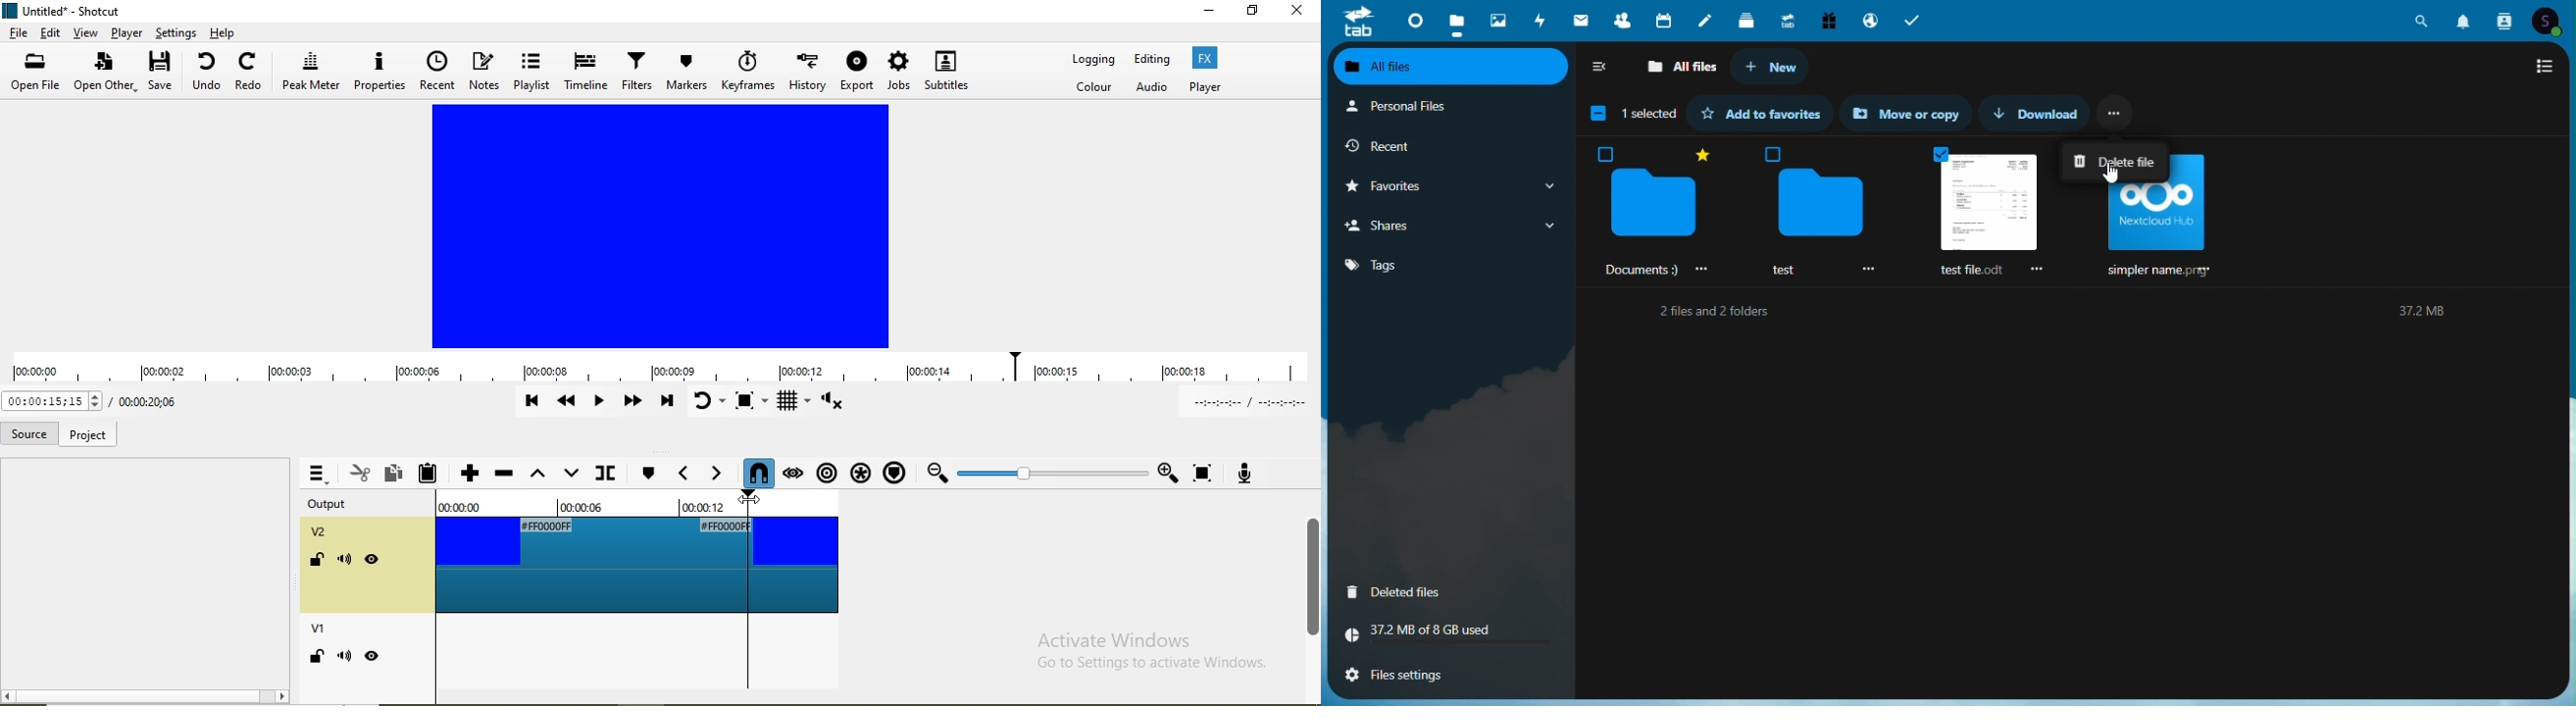 The width and height of the screenshot is (2576, 728). I want to click on All files, so click(1449, 67).